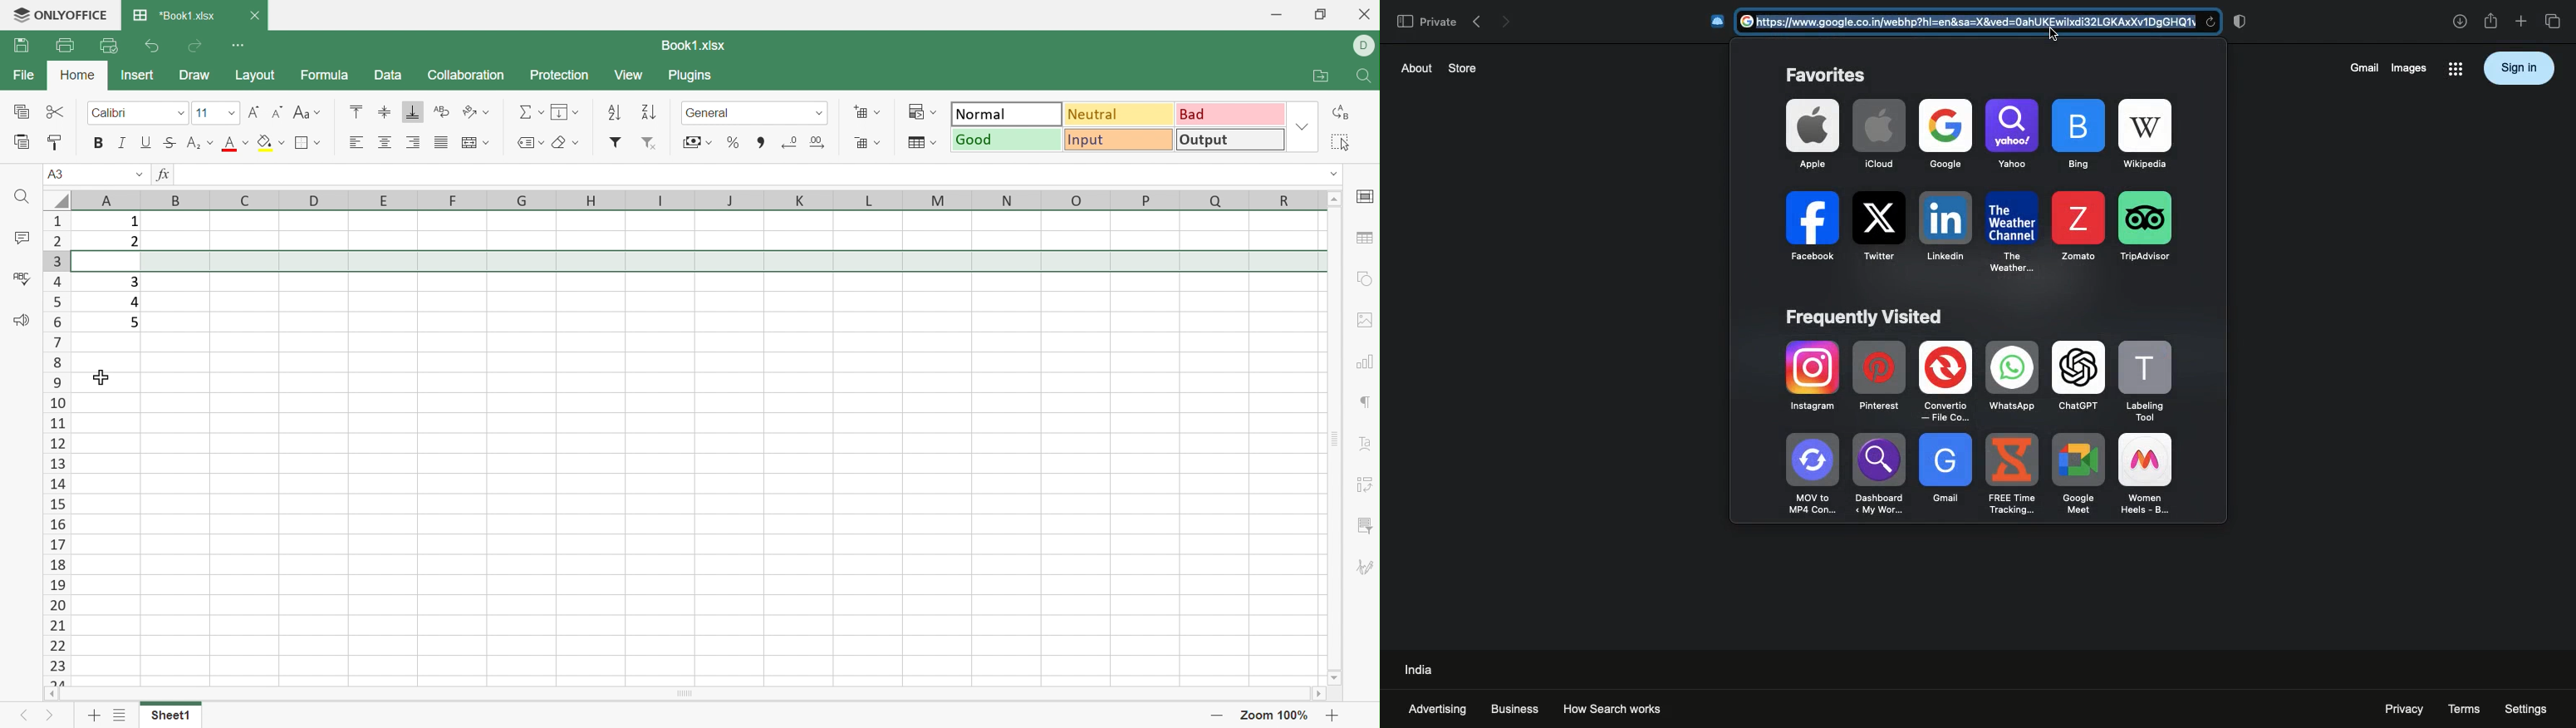 This screenshot has height=728, width=2576. What do you see at coordinates (106, 46) in the screenshot?
I see `Quick Print` at bounding box center [106, 46].